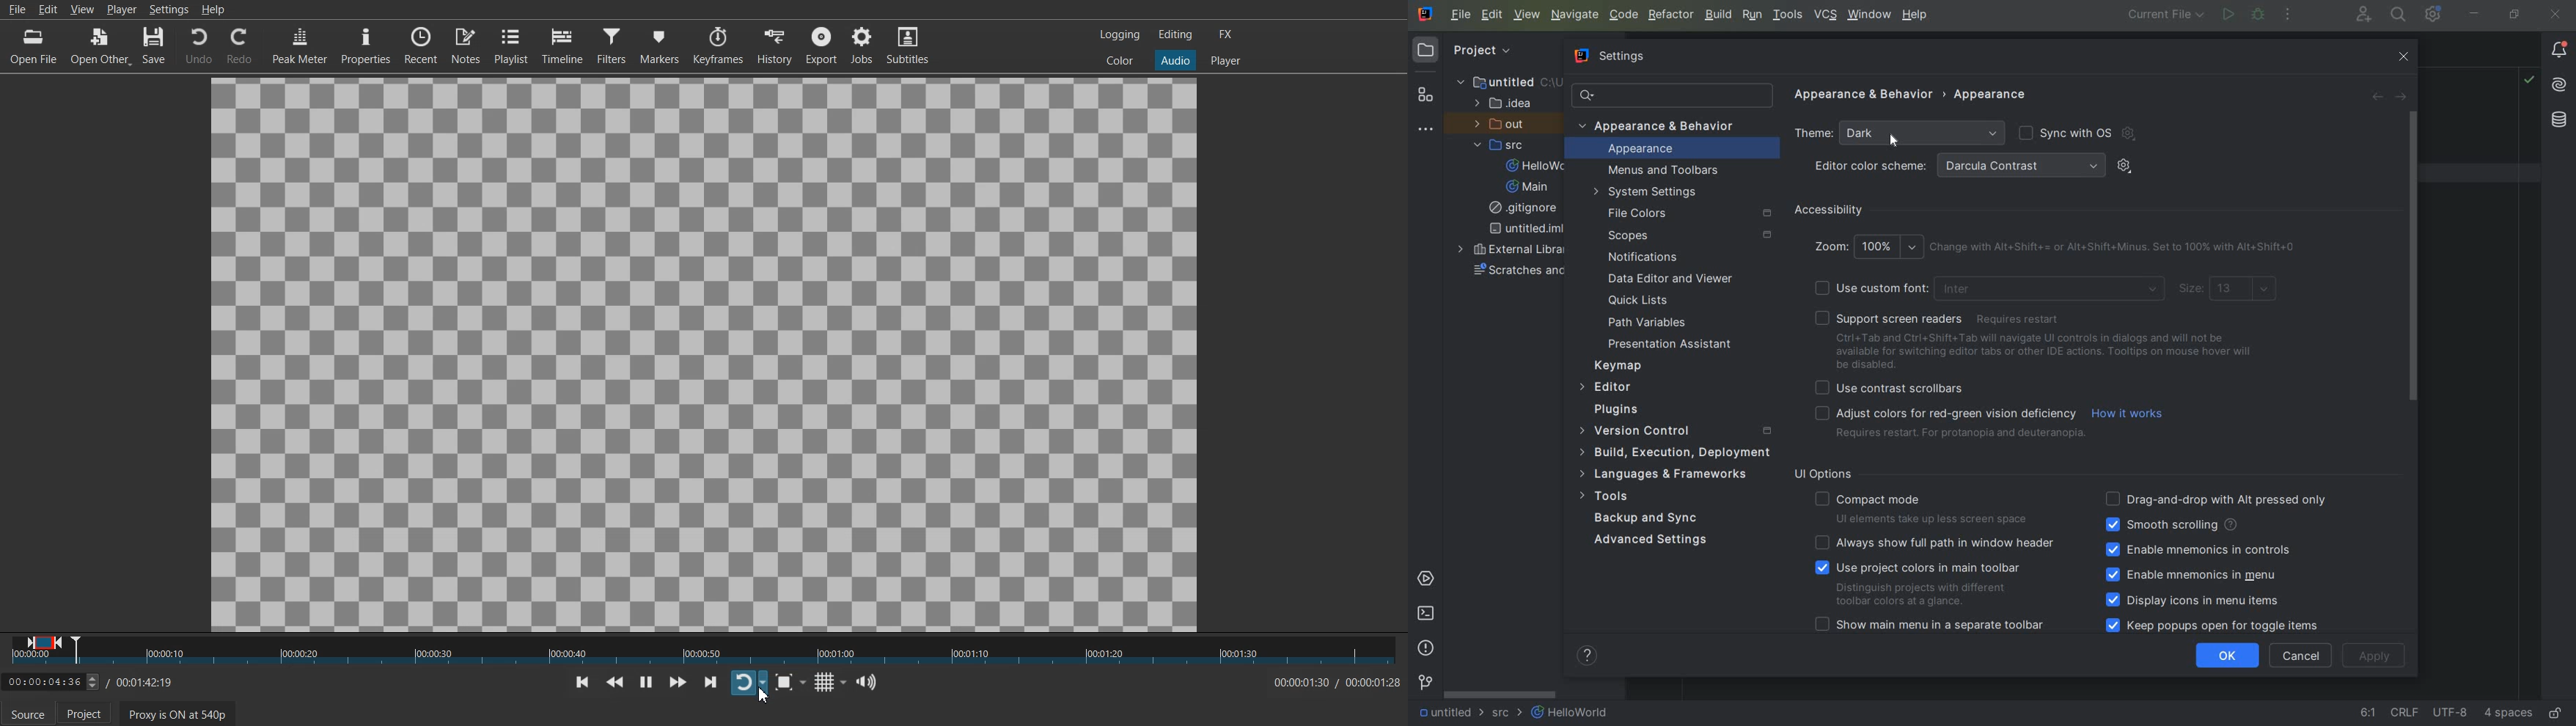 The height and width of the screenshot is (728, 2576). Describe the element at coordinates (240, 45) in the screenshot. I see `Redo` at that location.